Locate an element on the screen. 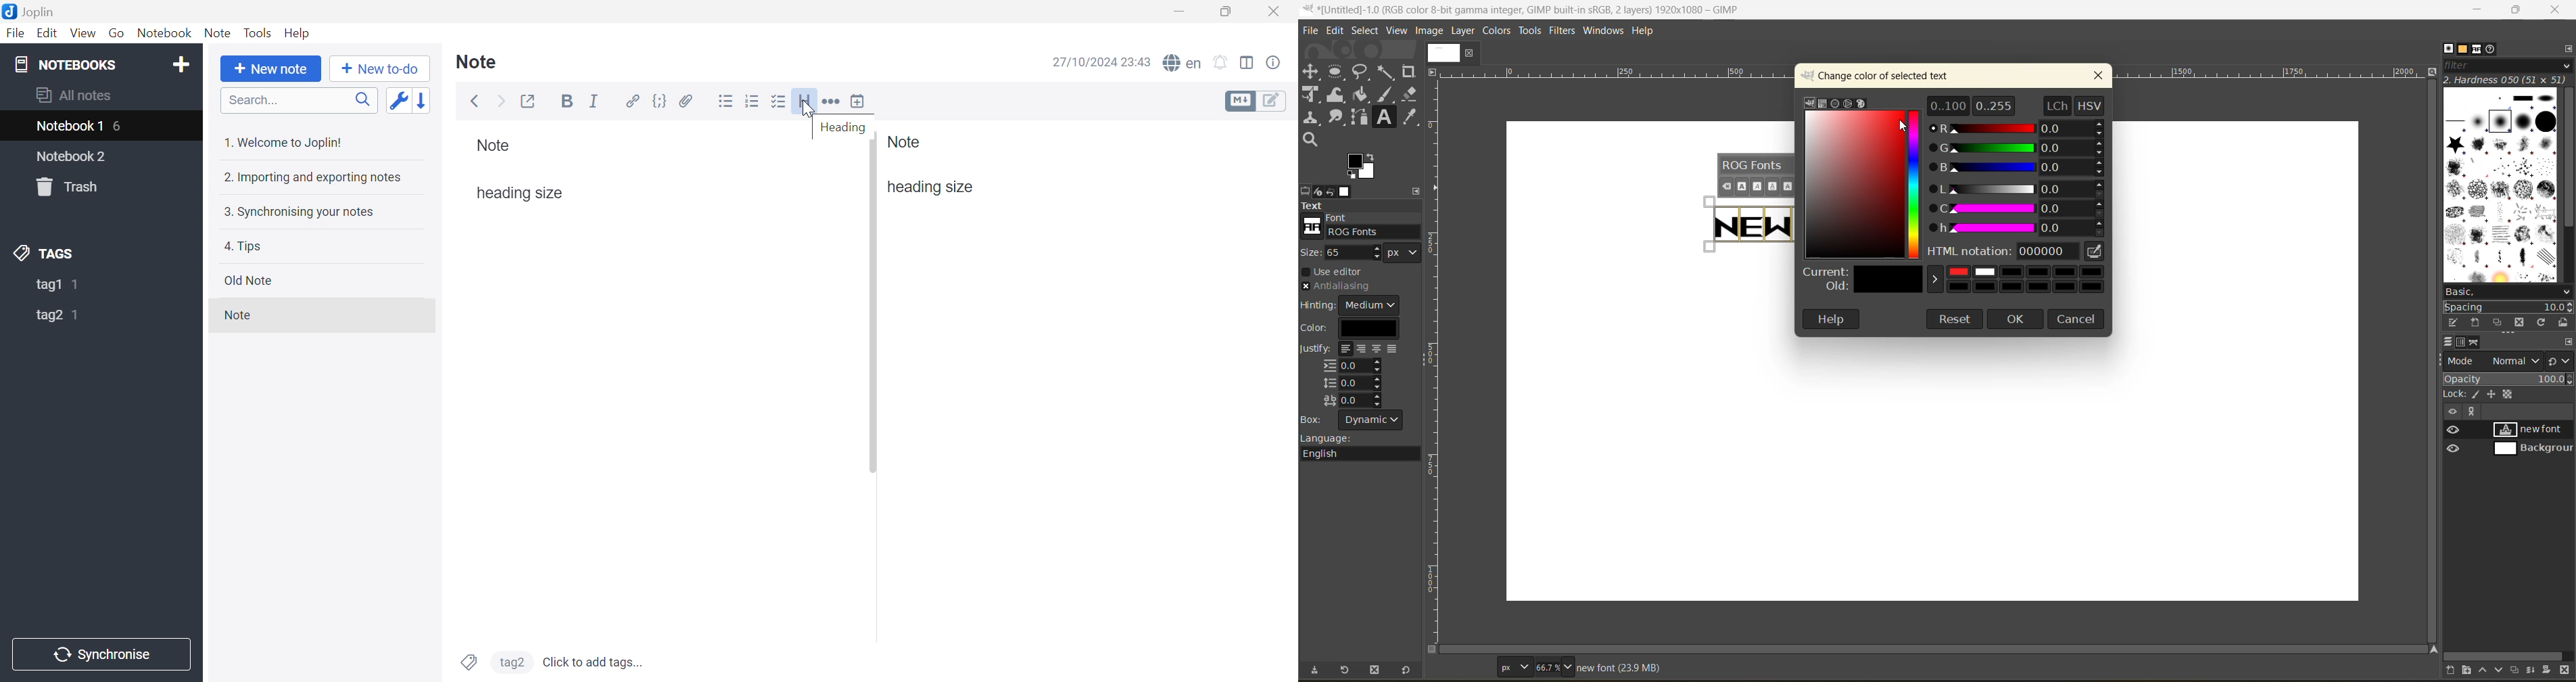 Image resolution: width=2576 pixels, height=700 pixels. edit this brush is located at coordinates (2456, 320).